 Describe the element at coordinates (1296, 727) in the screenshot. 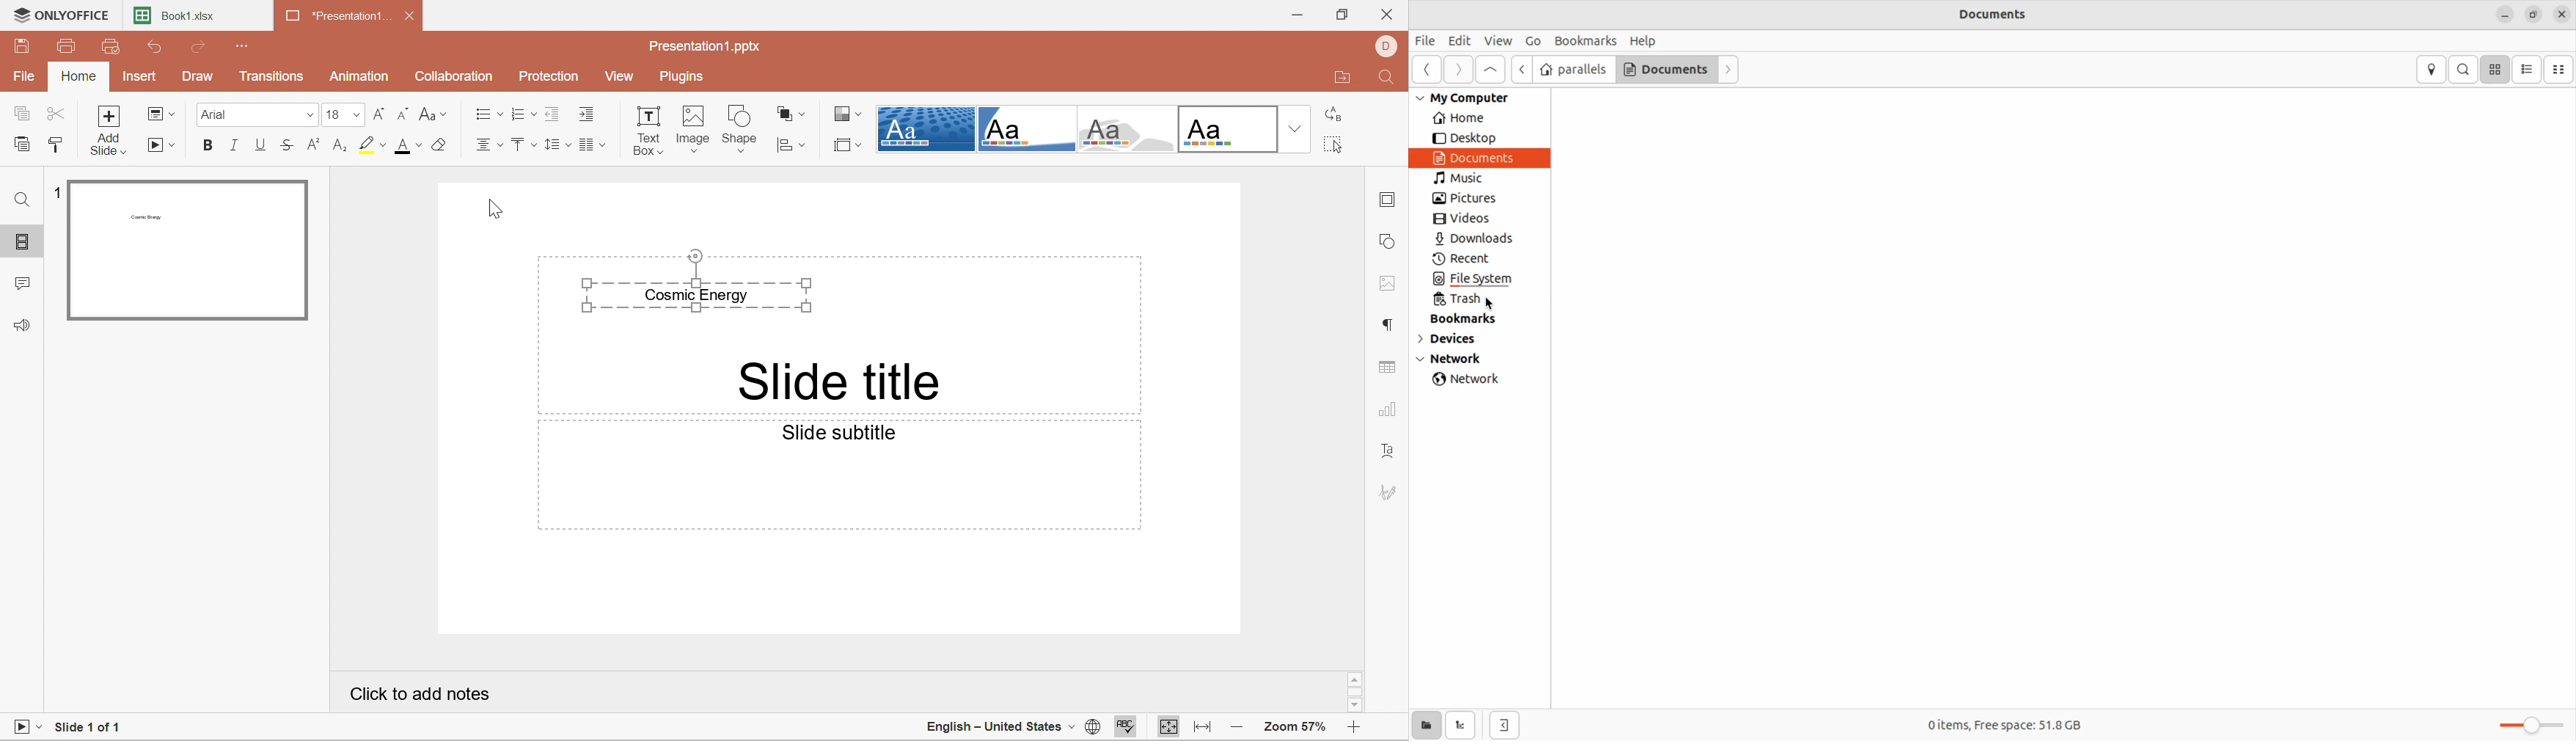

I see `Zoom 57%` at that location.